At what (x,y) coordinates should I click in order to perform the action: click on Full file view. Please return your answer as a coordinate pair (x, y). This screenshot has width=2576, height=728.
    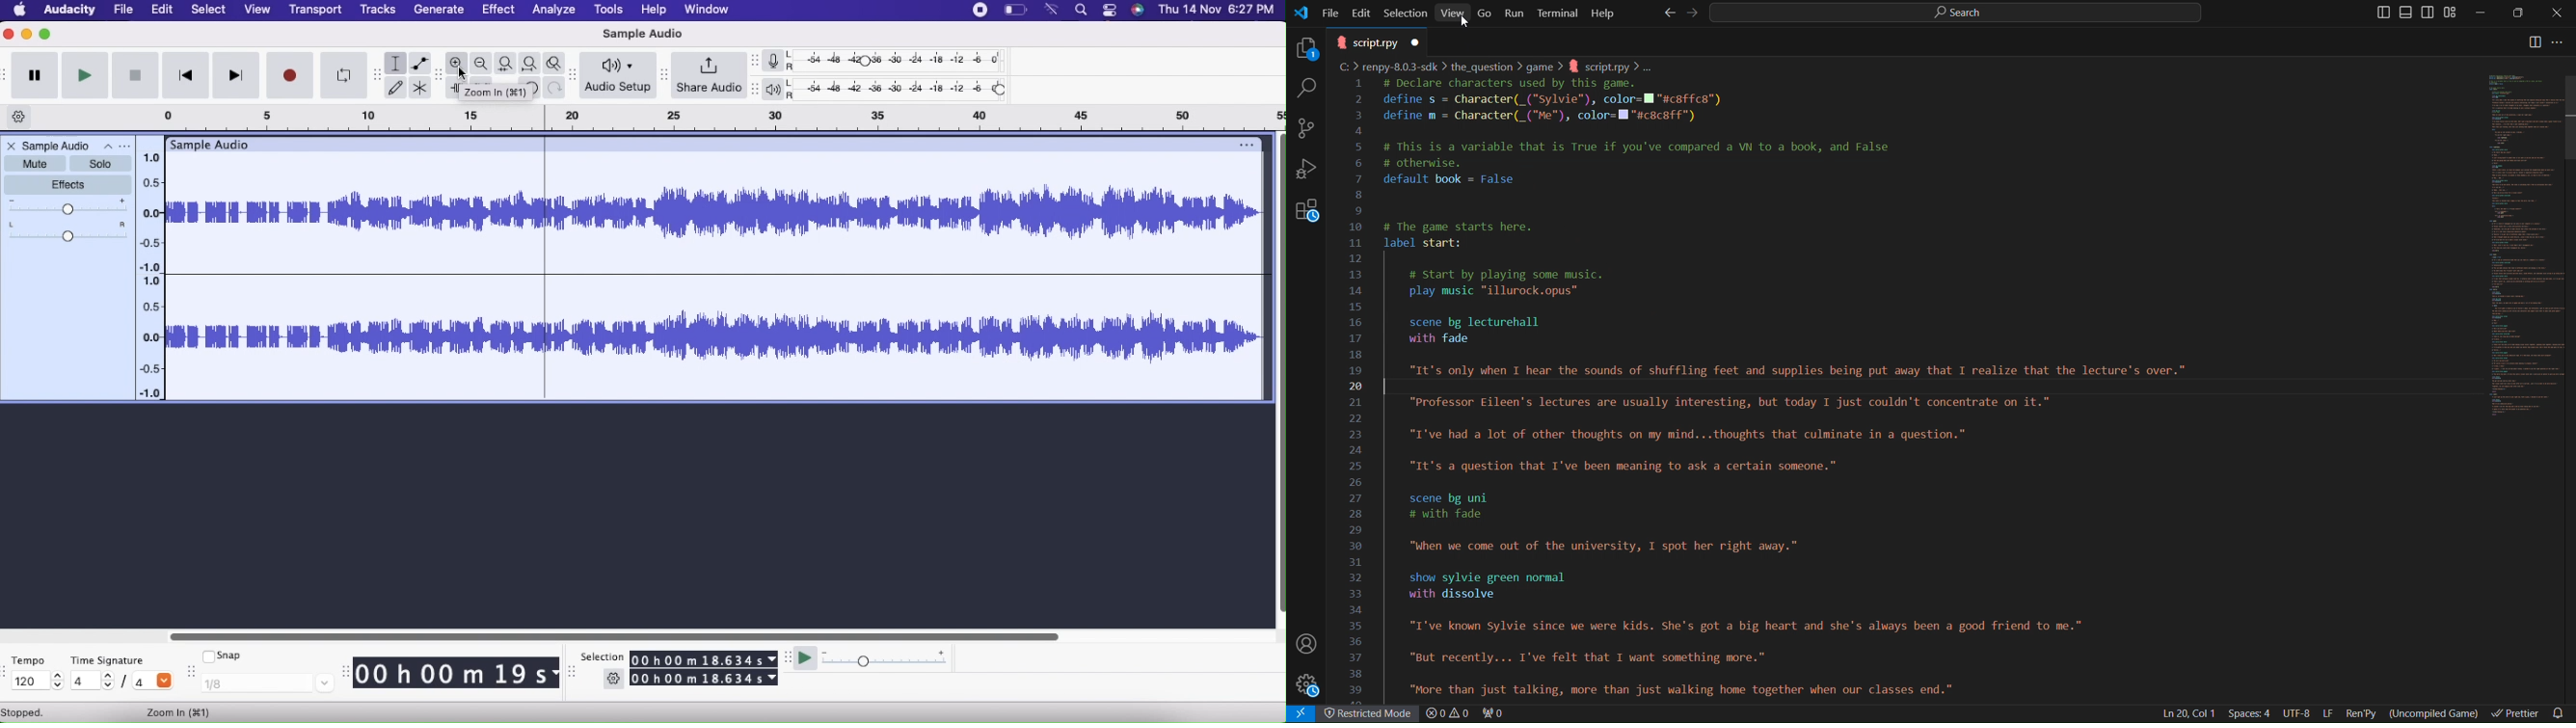
    Looking at the image, I should click on (2513, 246).